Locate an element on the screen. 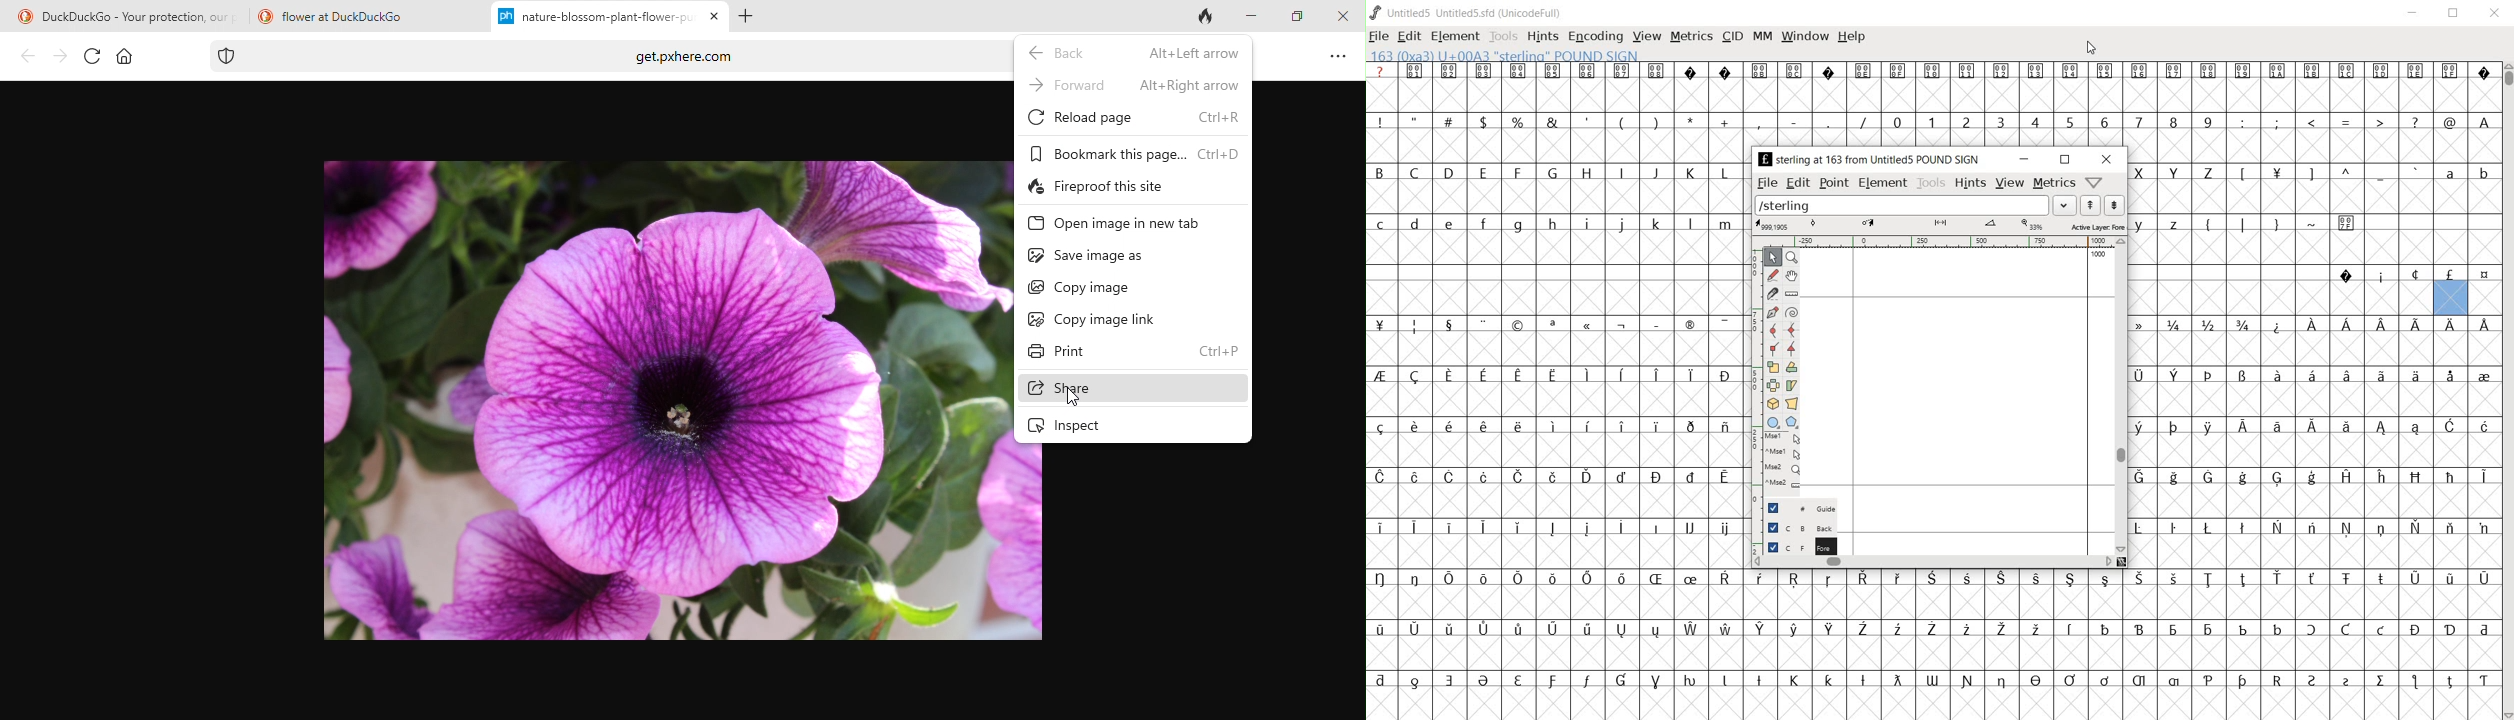 Image resolution: width=2520 pixels, height=728 pixels. Symbol is located at coordinates (2314, 631).